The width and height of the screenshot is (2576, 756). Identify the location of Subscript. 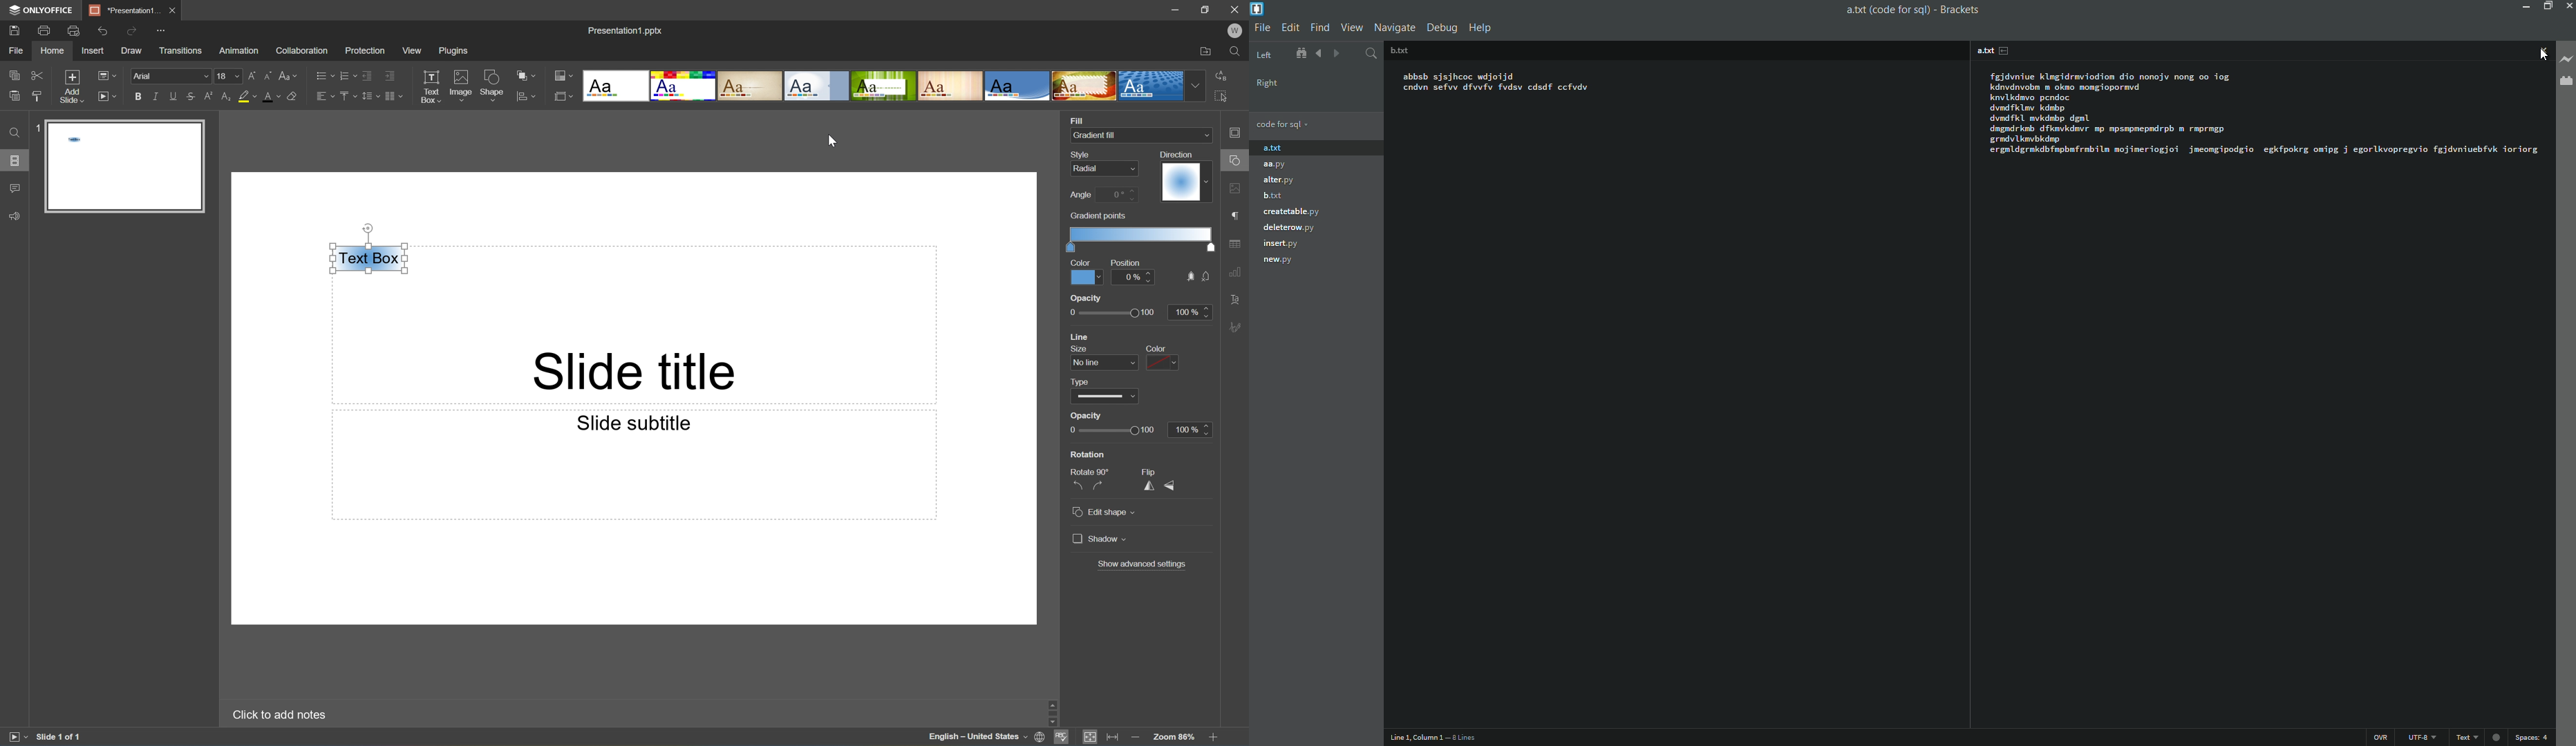
(226, 96).